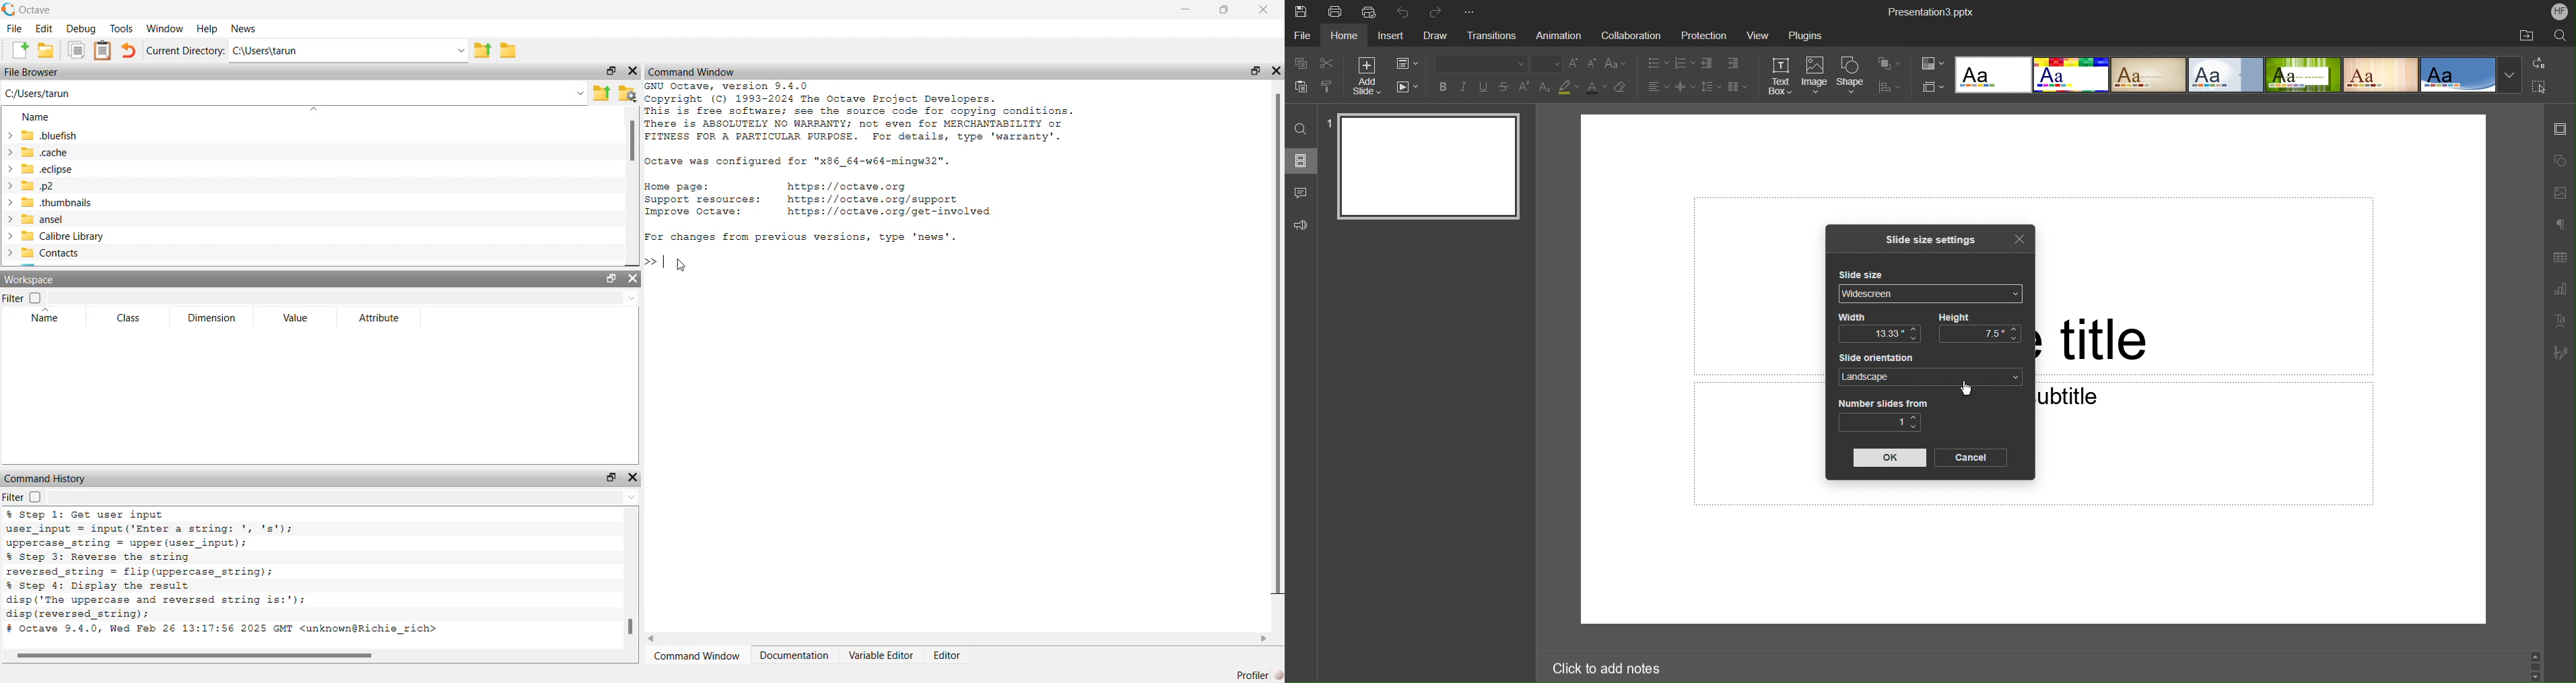 The height and width of the screenshot is (700, 2576). Describe the element at coordinates (1229, 9) in the screenshot. I see `maximize` at that location.